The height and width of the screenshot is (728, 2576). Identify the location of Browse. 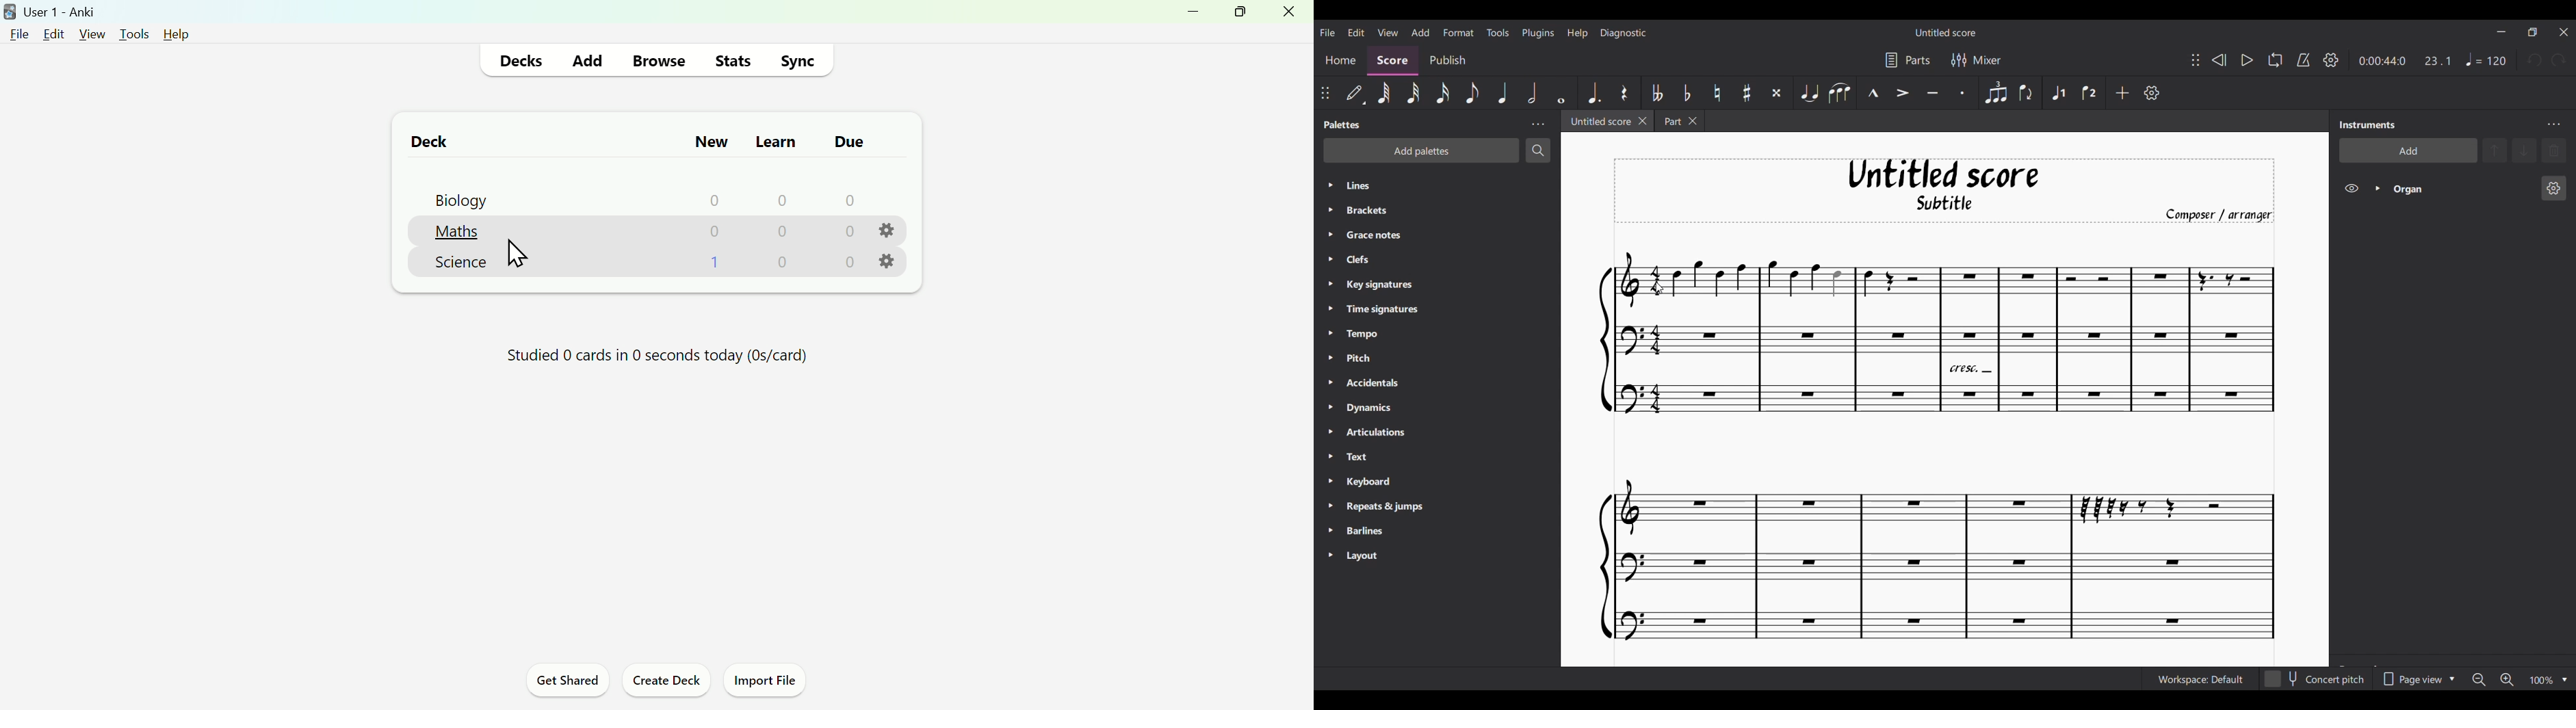
(657, 59).